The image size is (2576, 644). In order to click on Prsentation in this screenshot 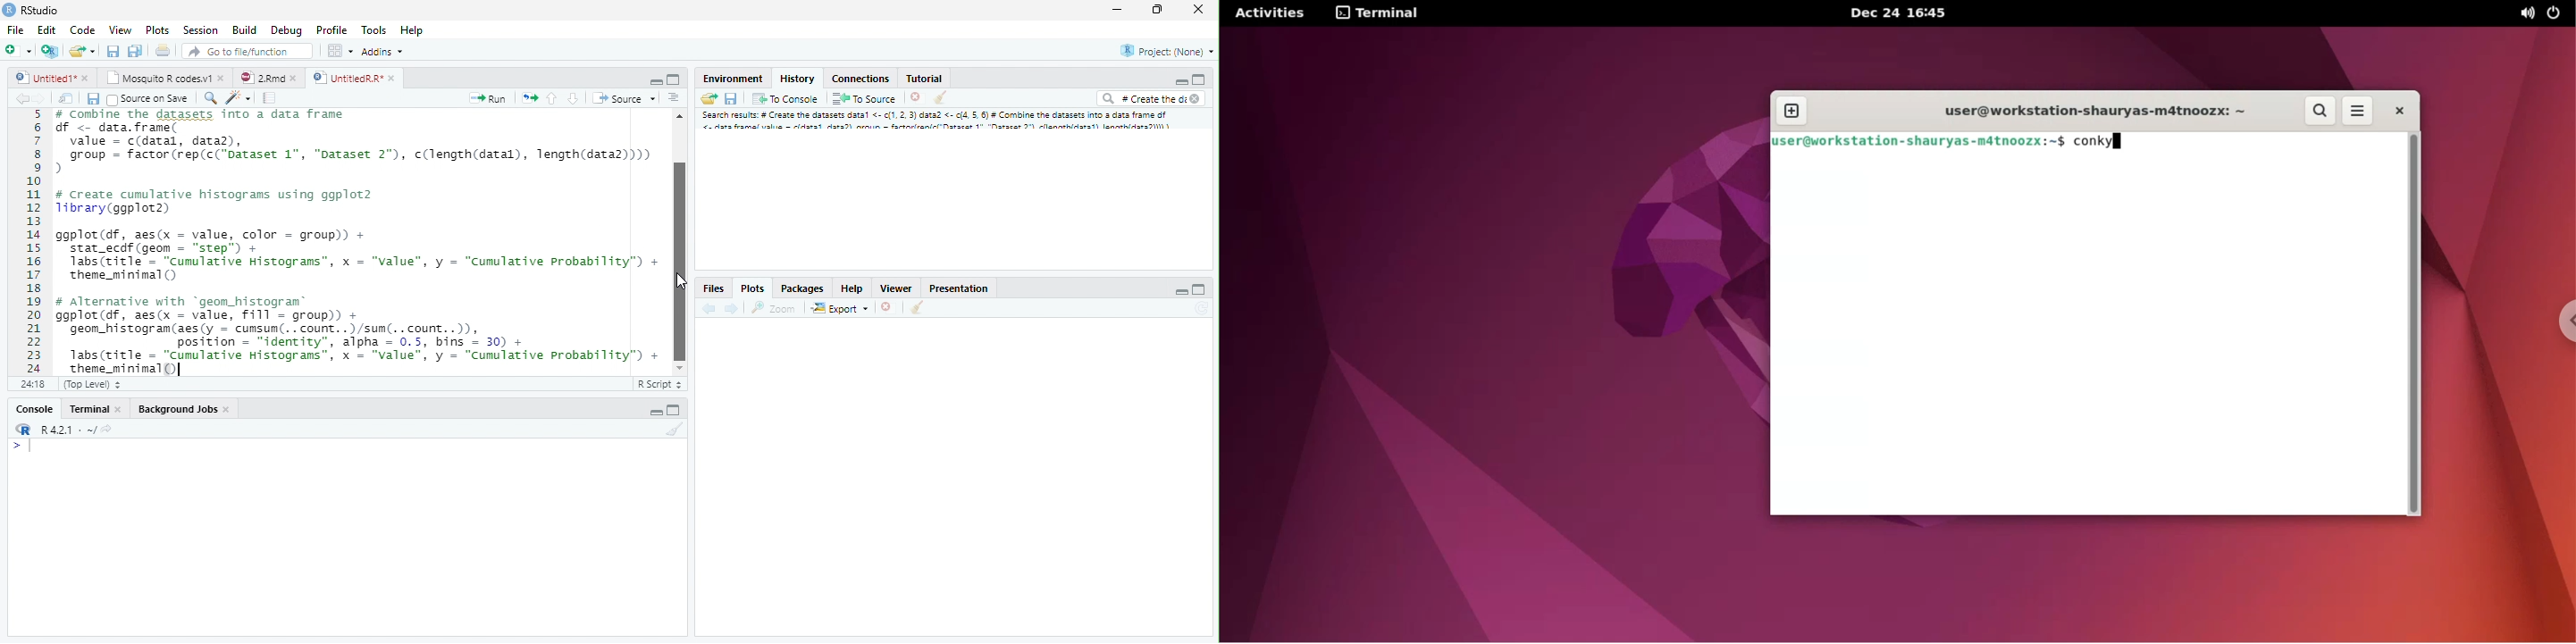, I will do `click(955, 287)`.